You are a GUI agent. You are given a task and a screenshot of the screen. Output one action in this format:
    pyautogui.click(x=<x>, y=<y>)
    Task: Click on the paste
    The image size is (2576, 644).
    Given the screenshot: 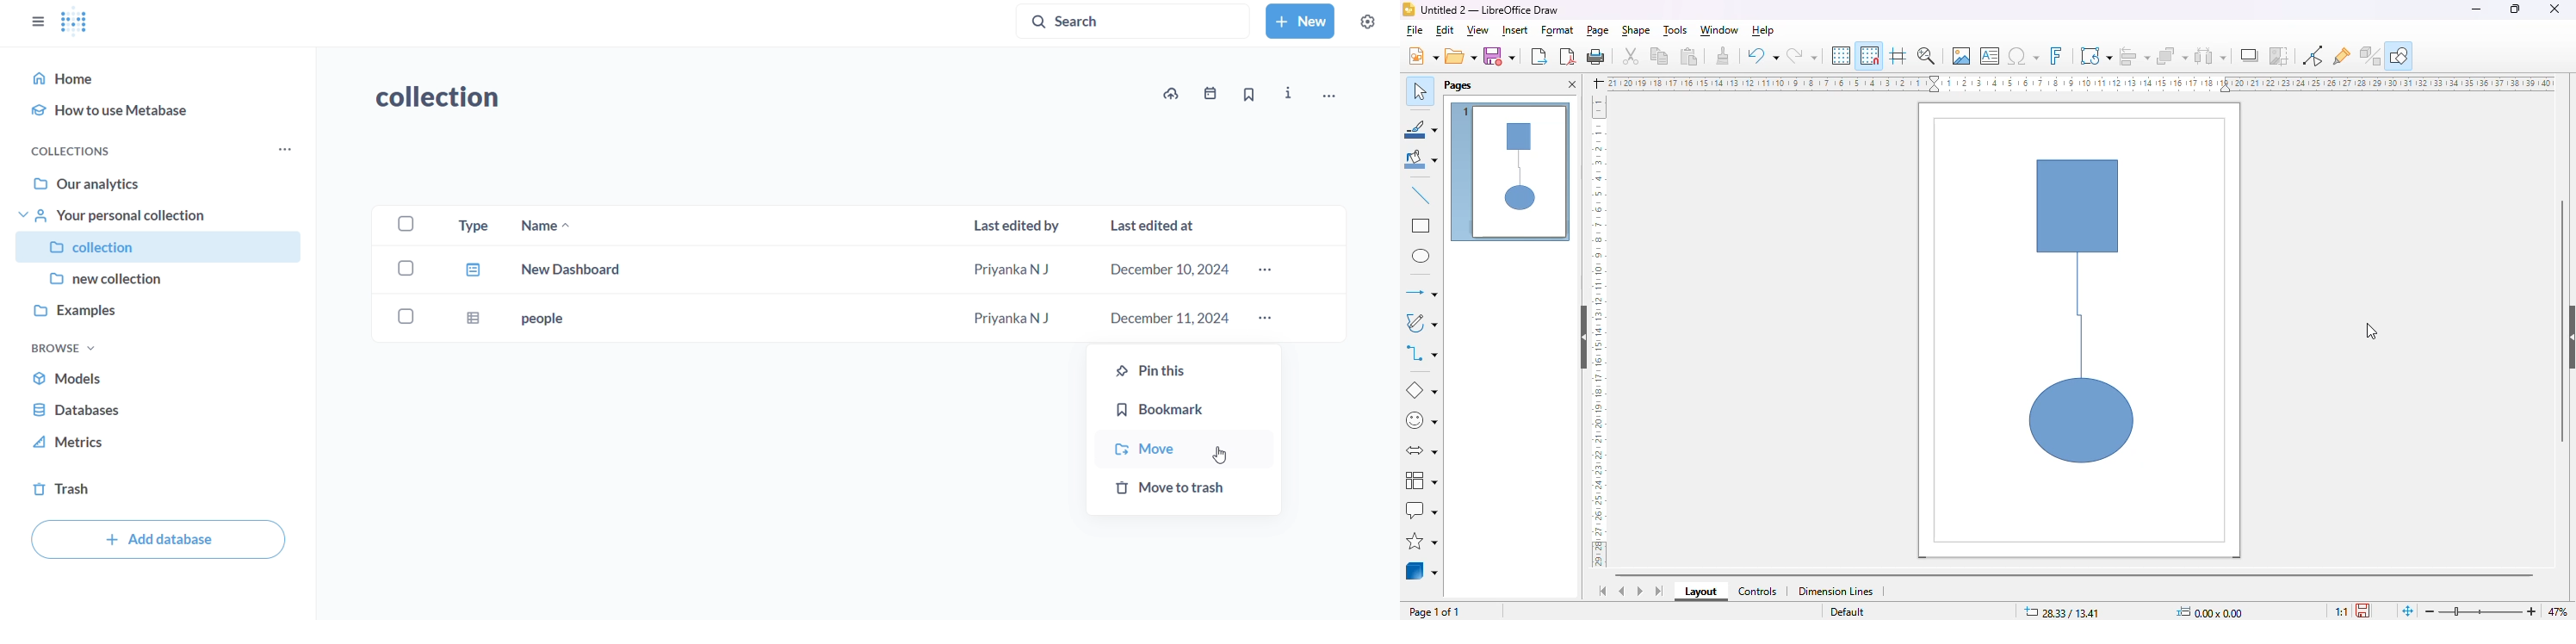 What is the action you would take?
    pyautogui.click(x=1689, y=56)
    